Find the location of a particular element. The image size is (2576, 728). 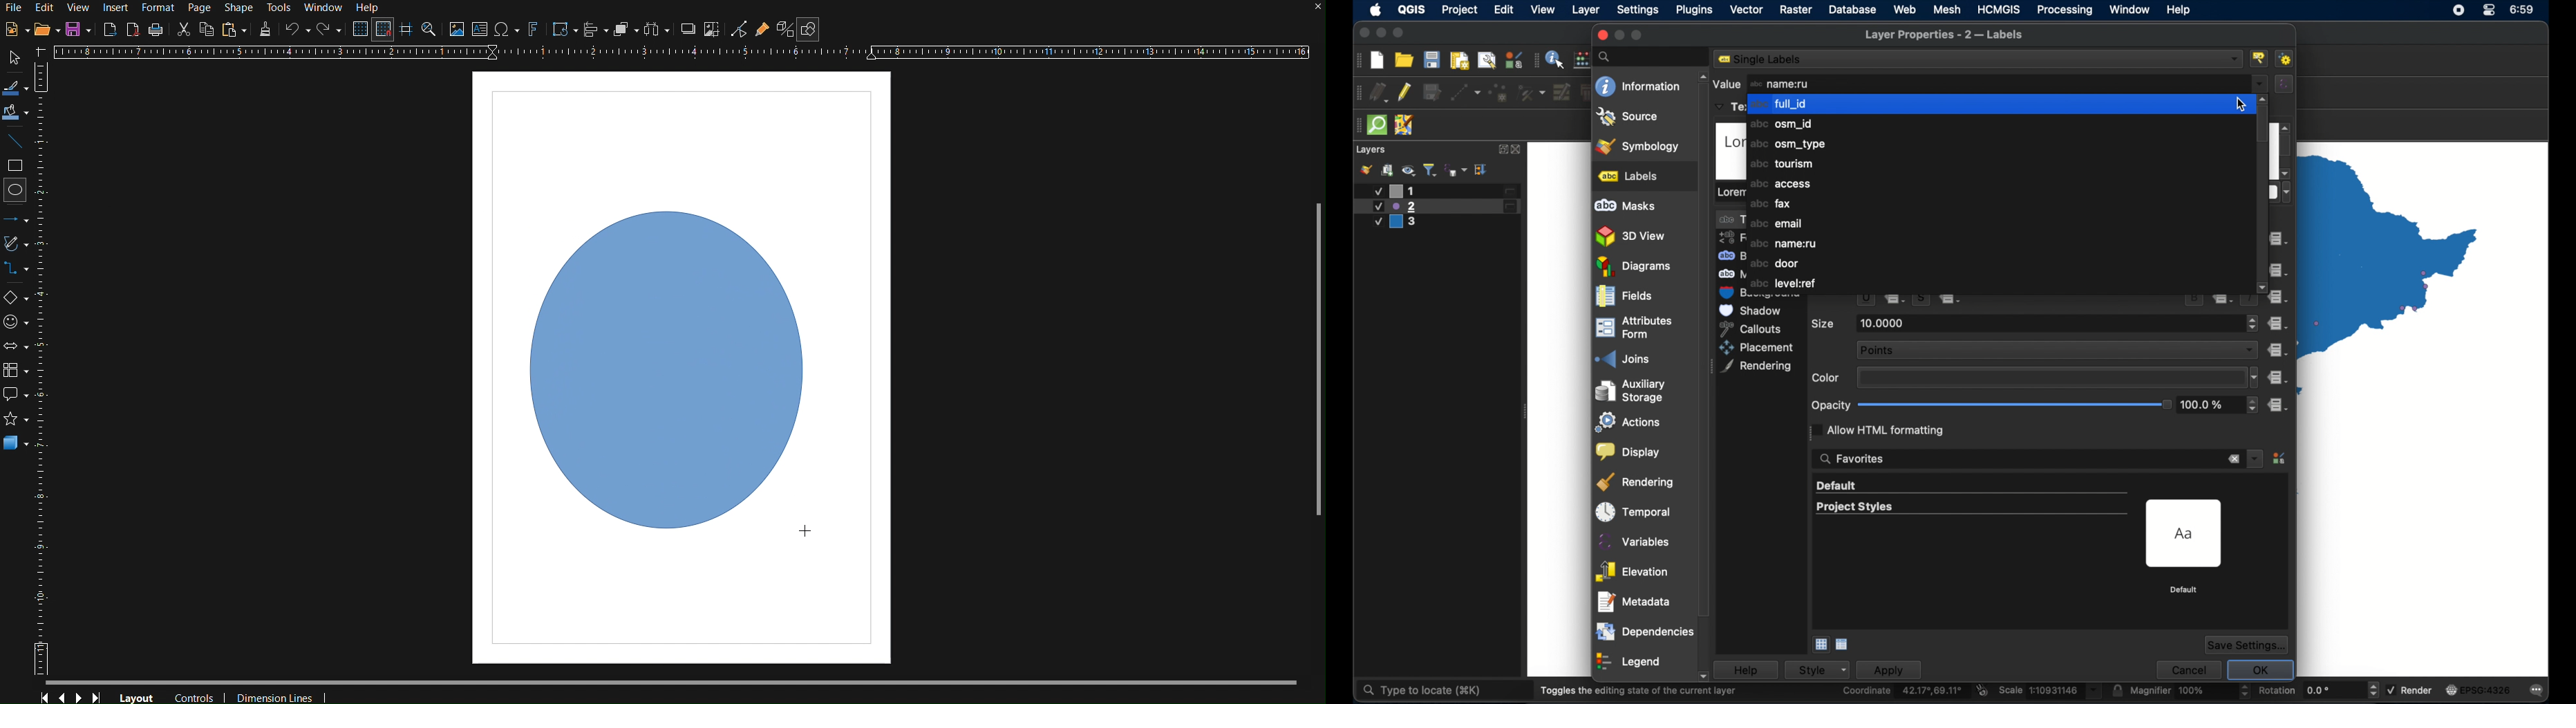

scroll box is located at coordinates (1705, 384).